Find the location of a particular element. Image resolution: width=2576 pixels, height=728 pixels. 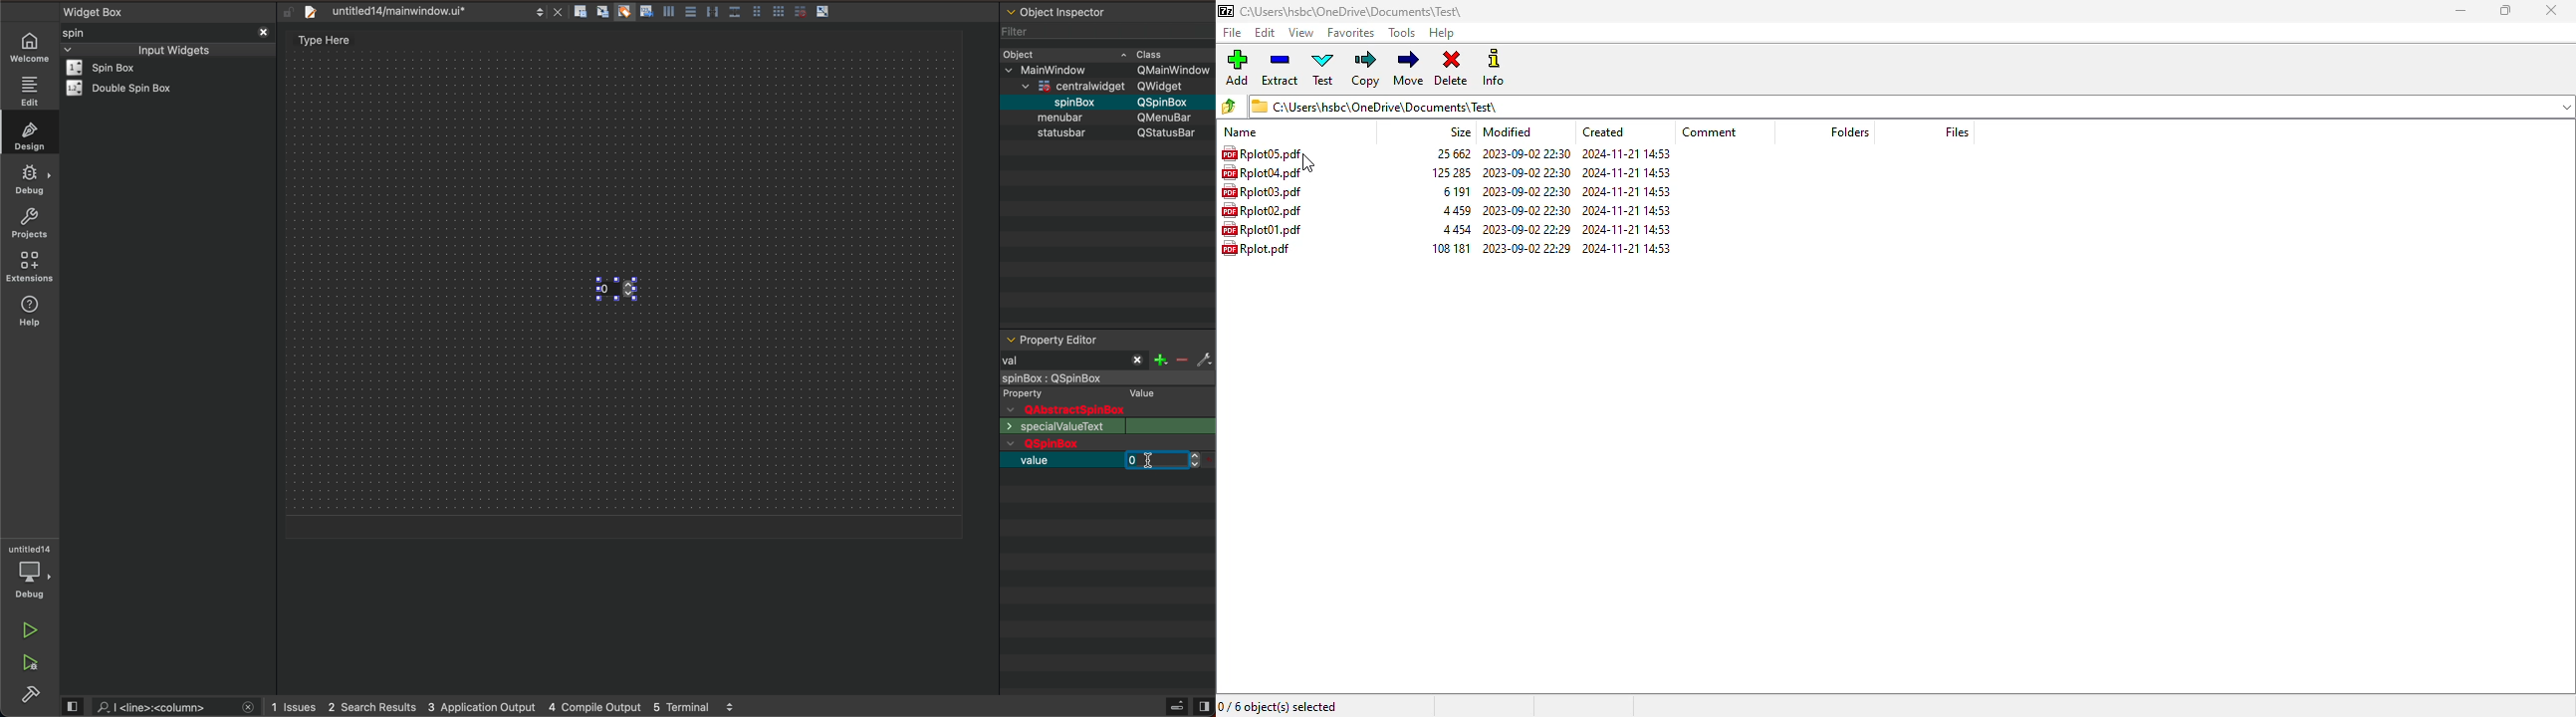

modified date & time is located at coordinates (1527, 229).